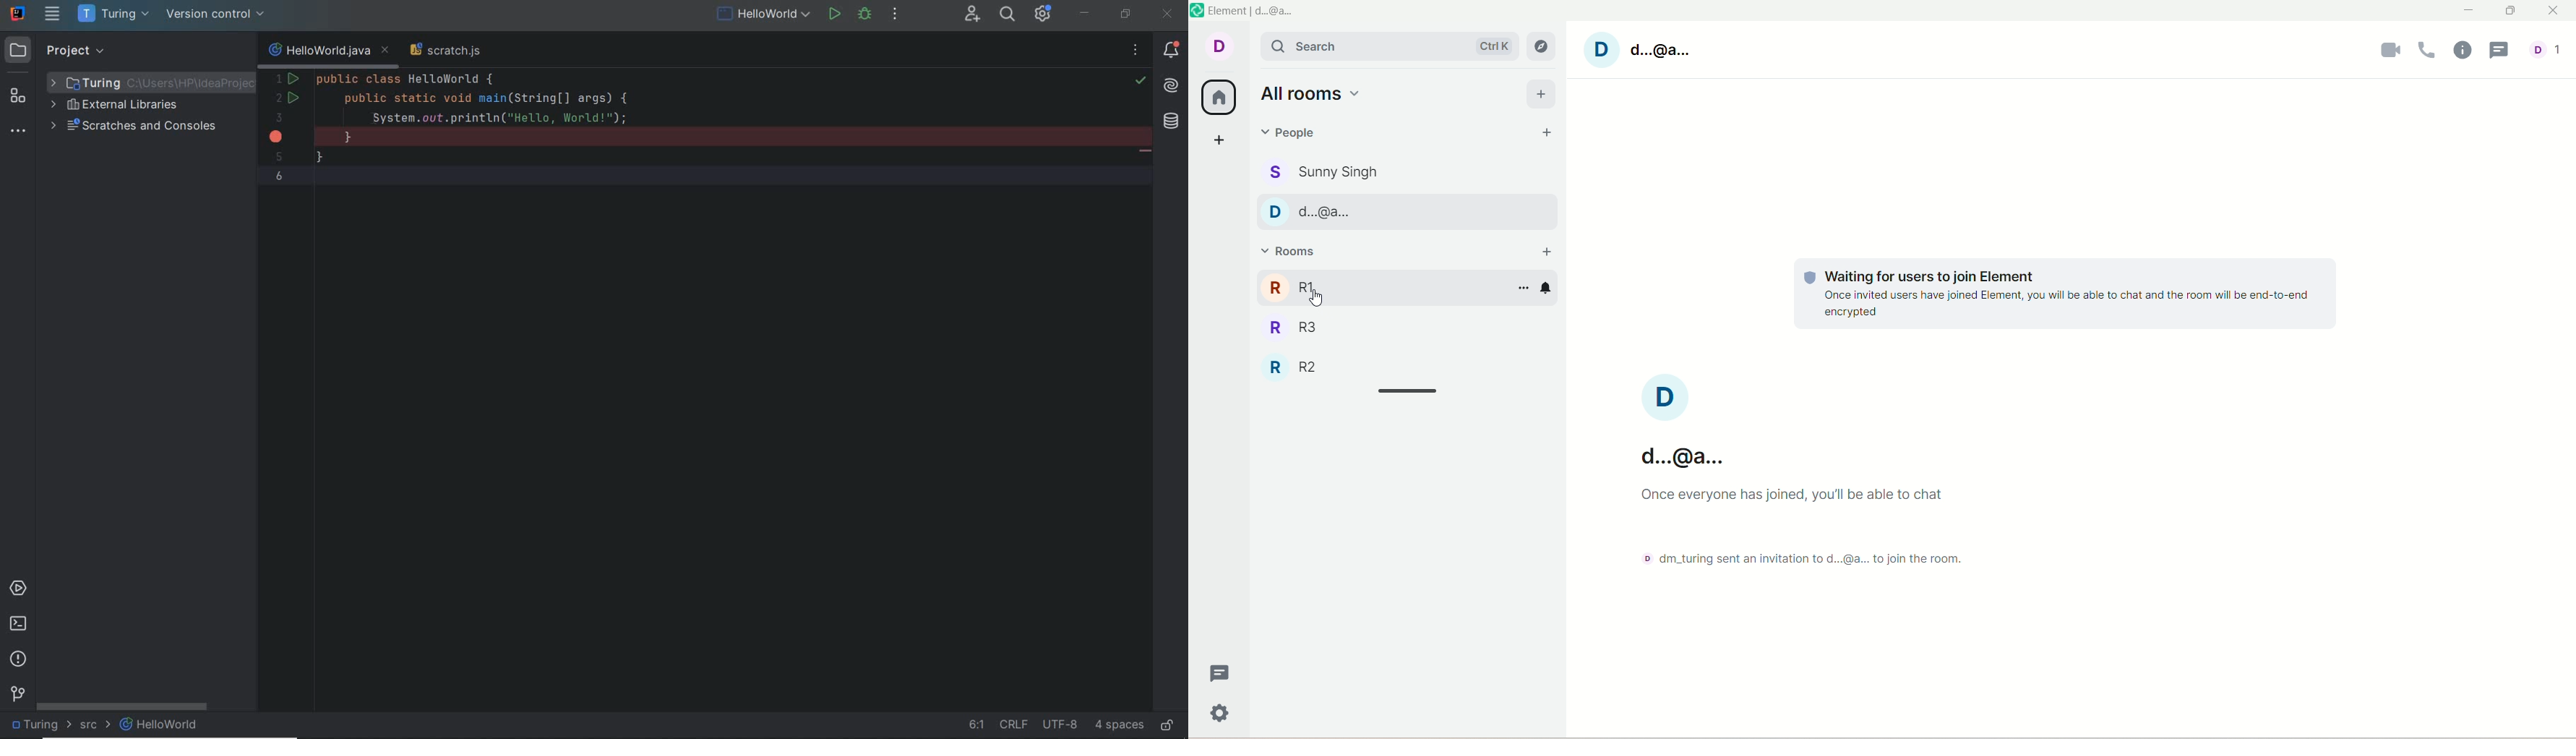 The image size is (2576, 756). Describe the element at coordinates (1644, 53) in the screenshot. I see `Account` at that location.